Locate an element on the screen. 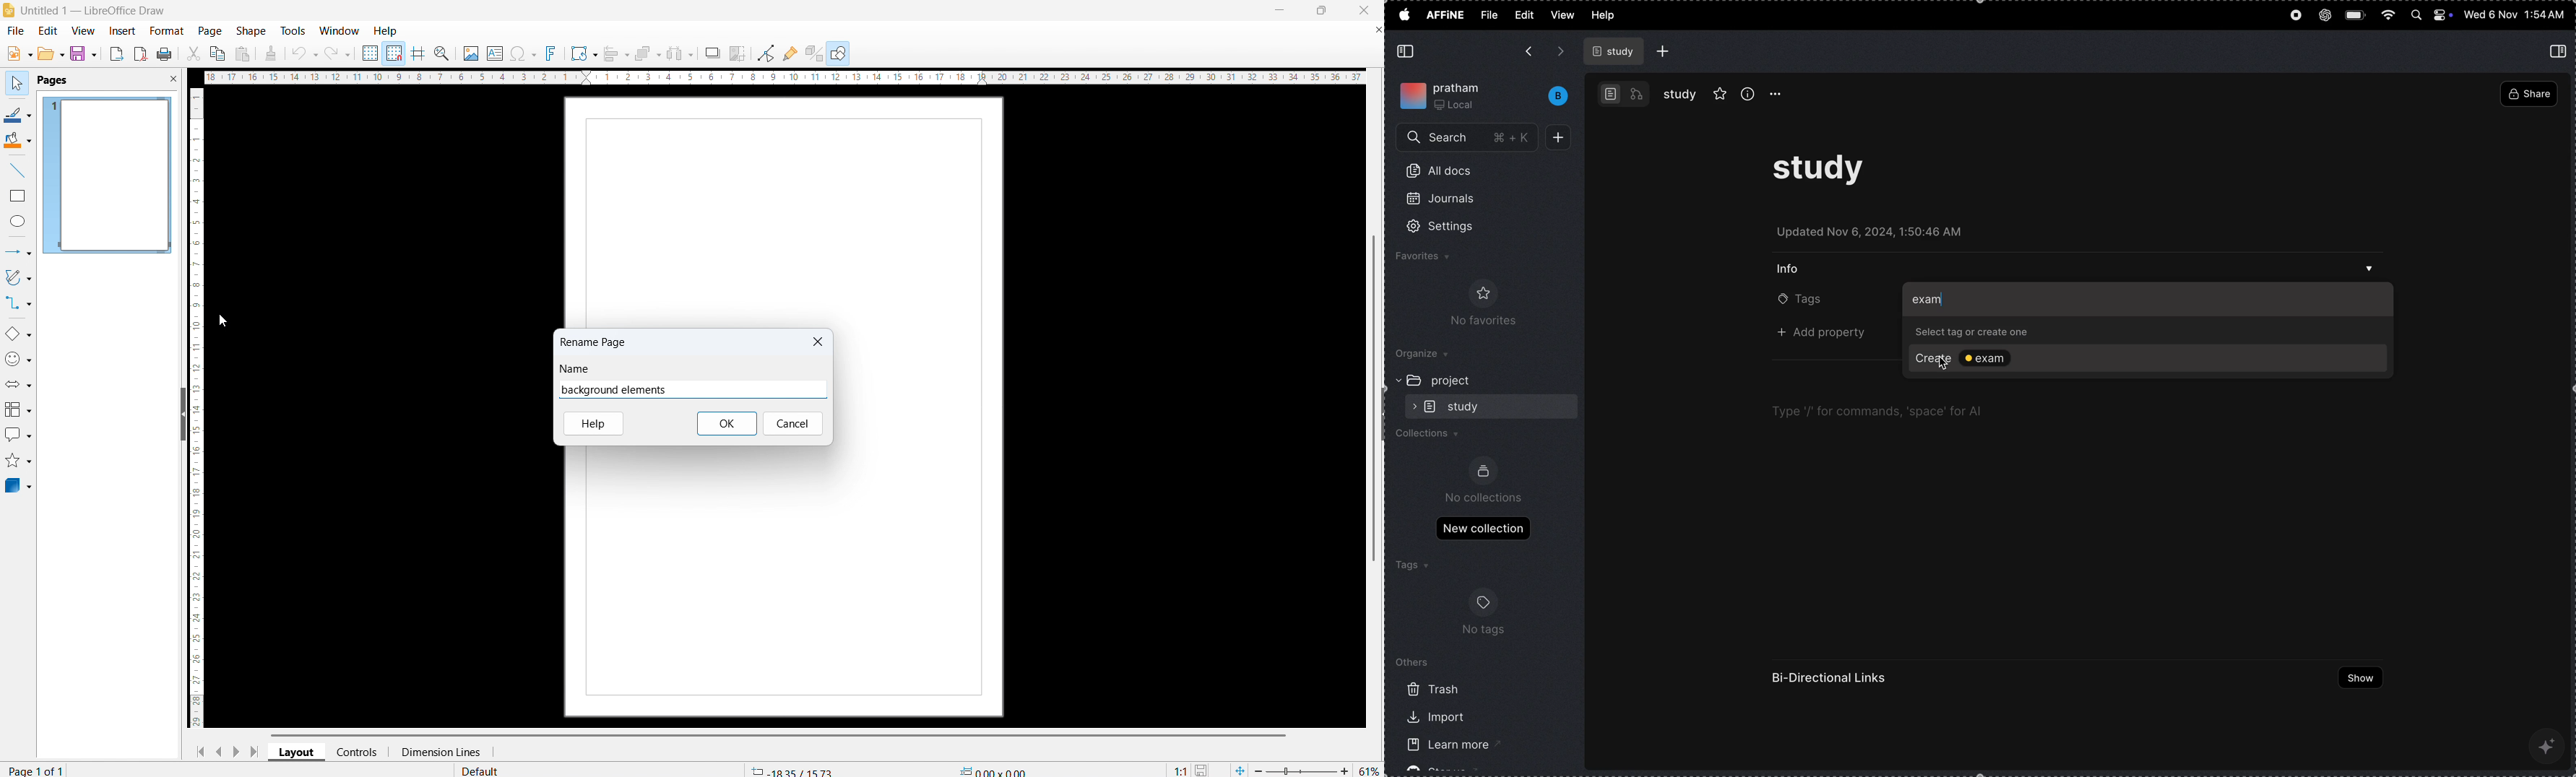 This screenshot has width=2576, height=784. Help is located at coordinates (593, 425).